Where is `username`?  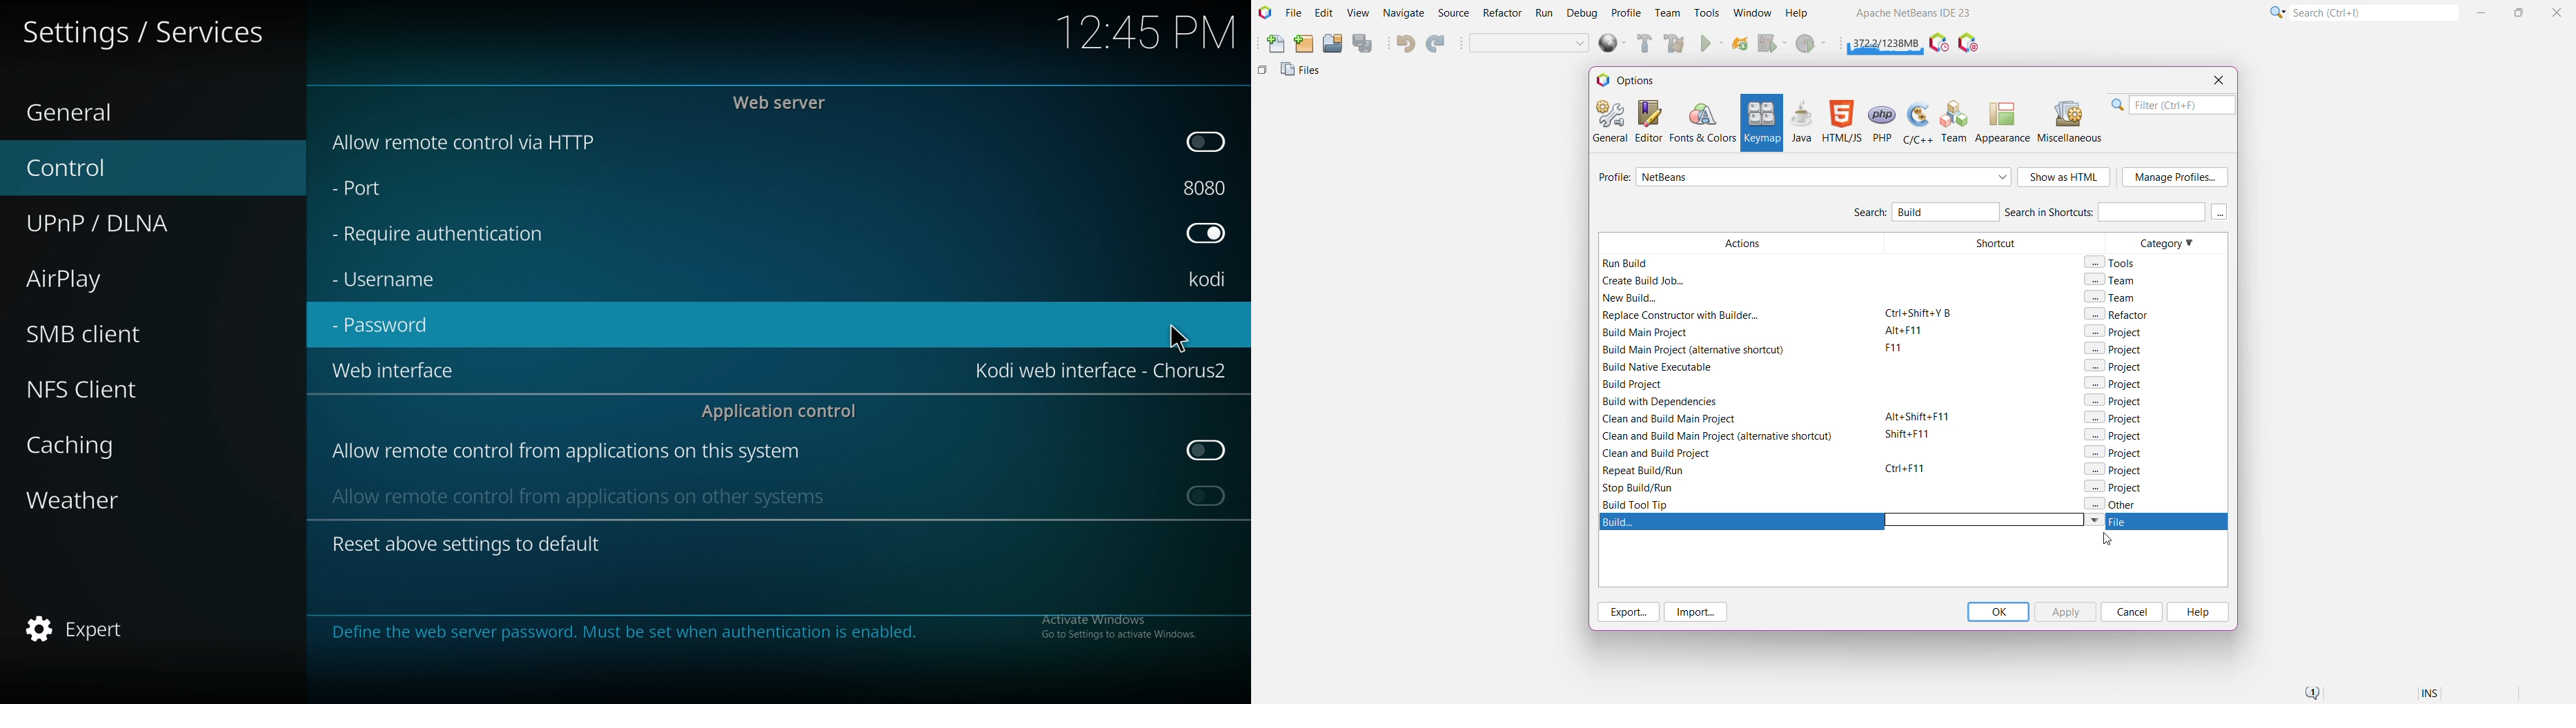 username is located at coordinates (1209, 281).